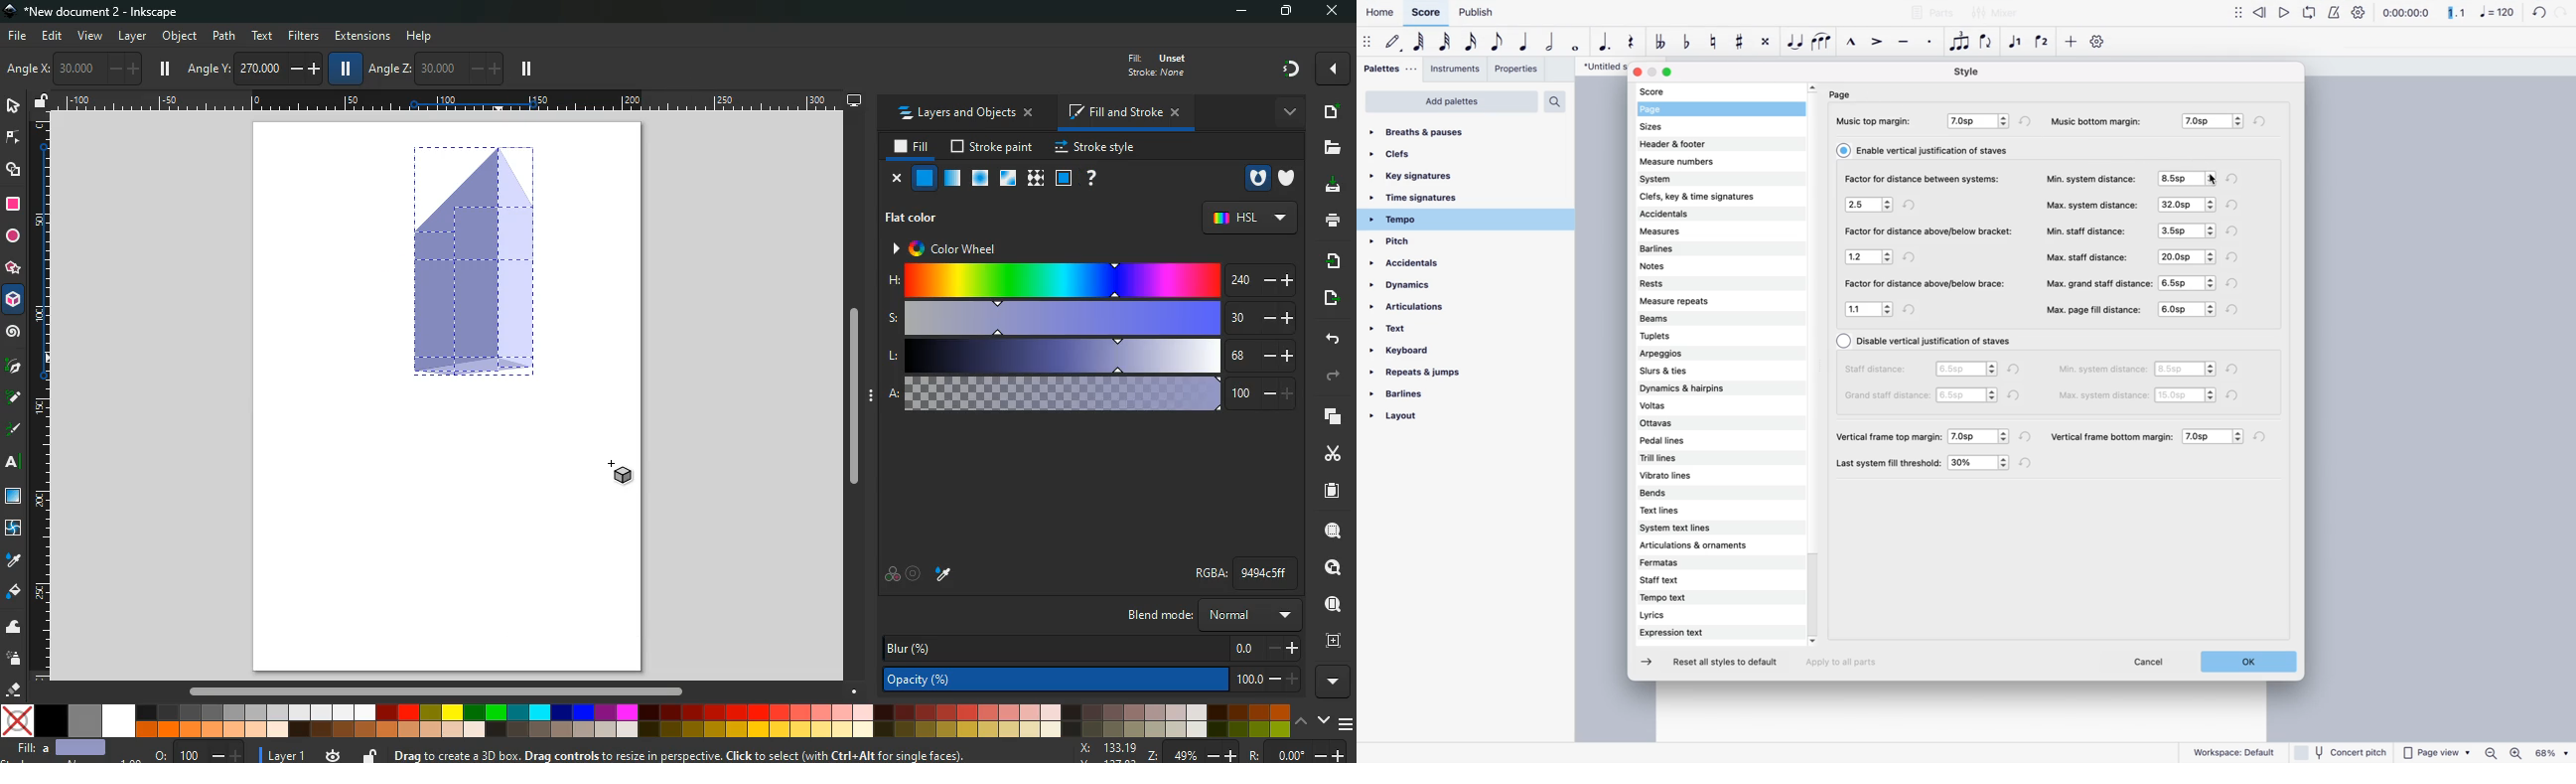 The width and height of the screenshot is (2576, 784). Describe the element at coordinates (1911, 206) in the screenshot. I see `refresh` at that location.